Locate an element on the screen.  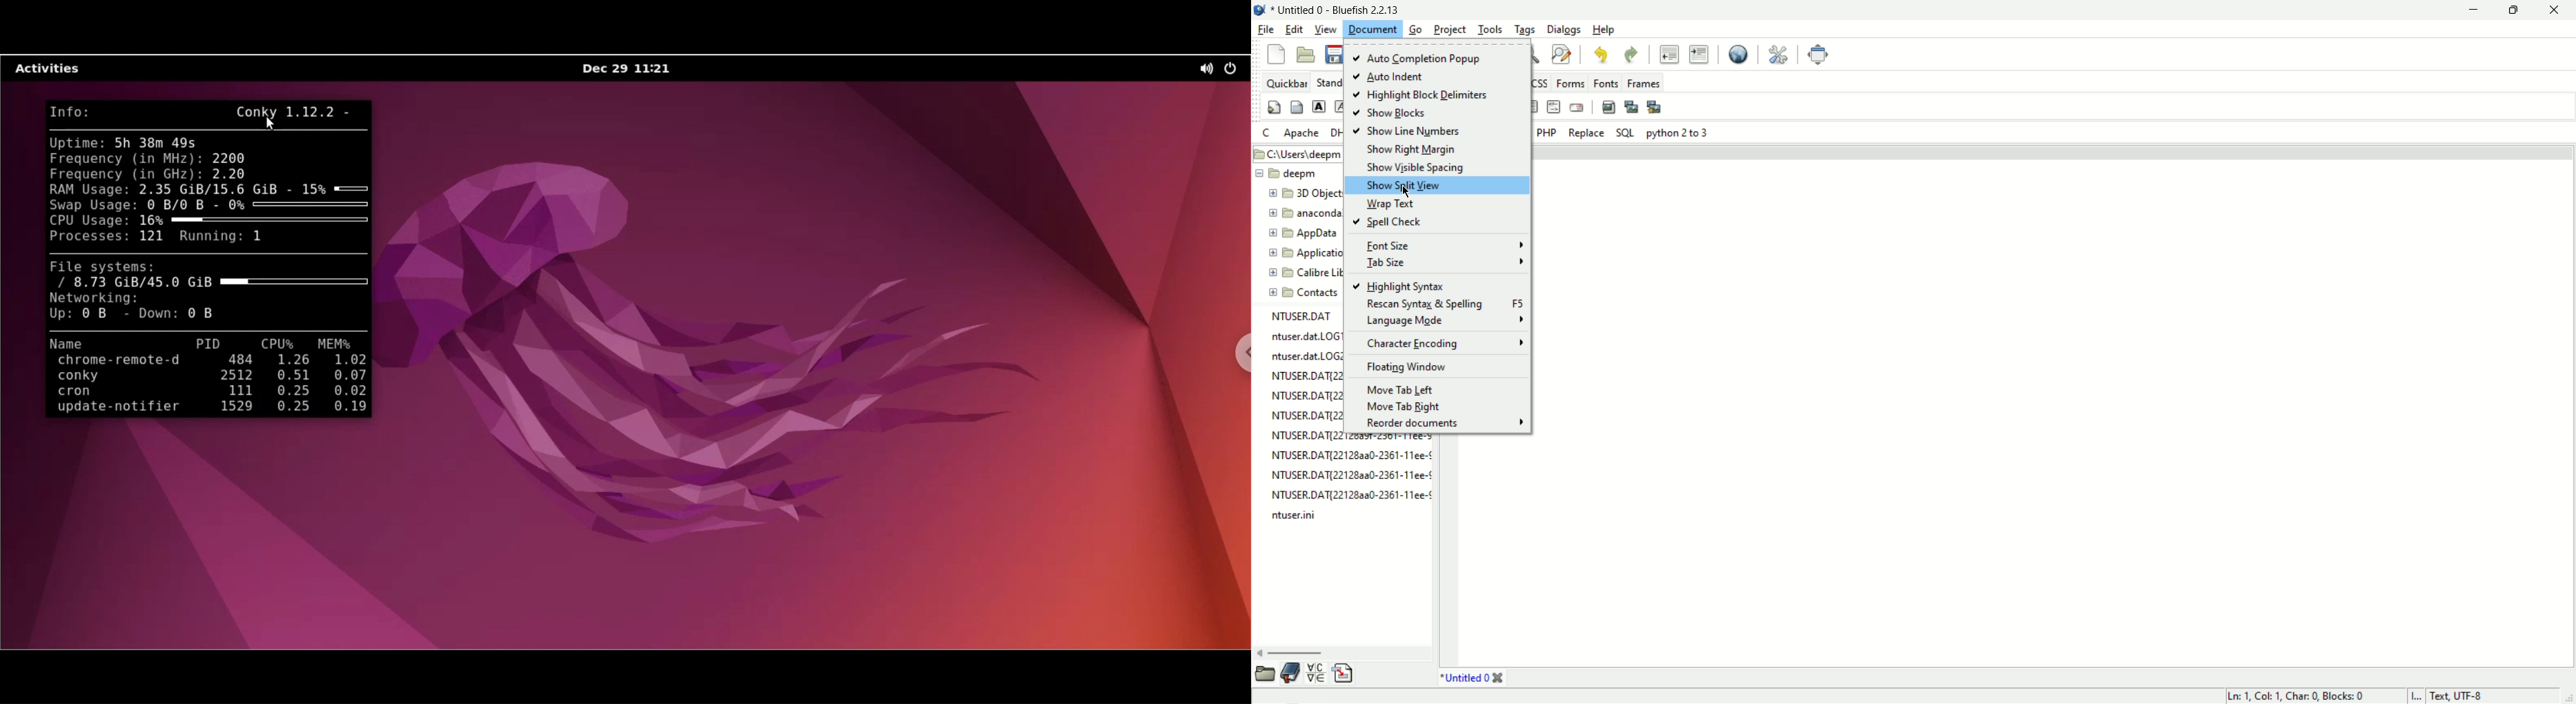
maxmize is located at coordinates (2515, 12).